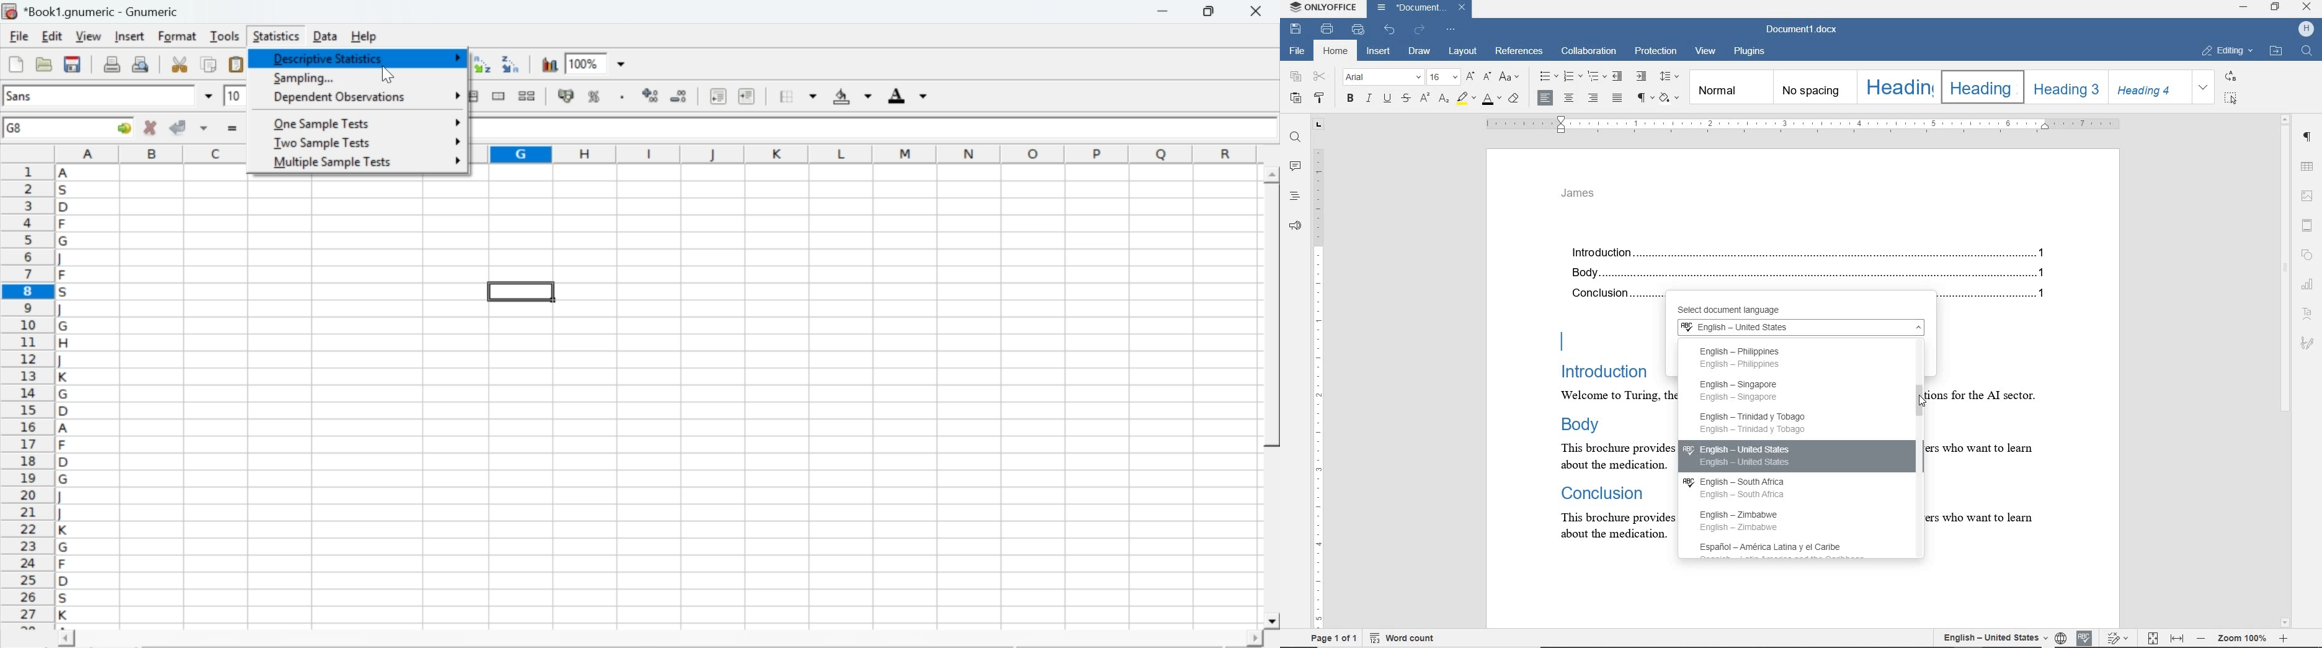 This screenshot has height=672, width=2324. Describe the element at coordinates (1574, 76) in the screenshot. I see `numbering` at that location.